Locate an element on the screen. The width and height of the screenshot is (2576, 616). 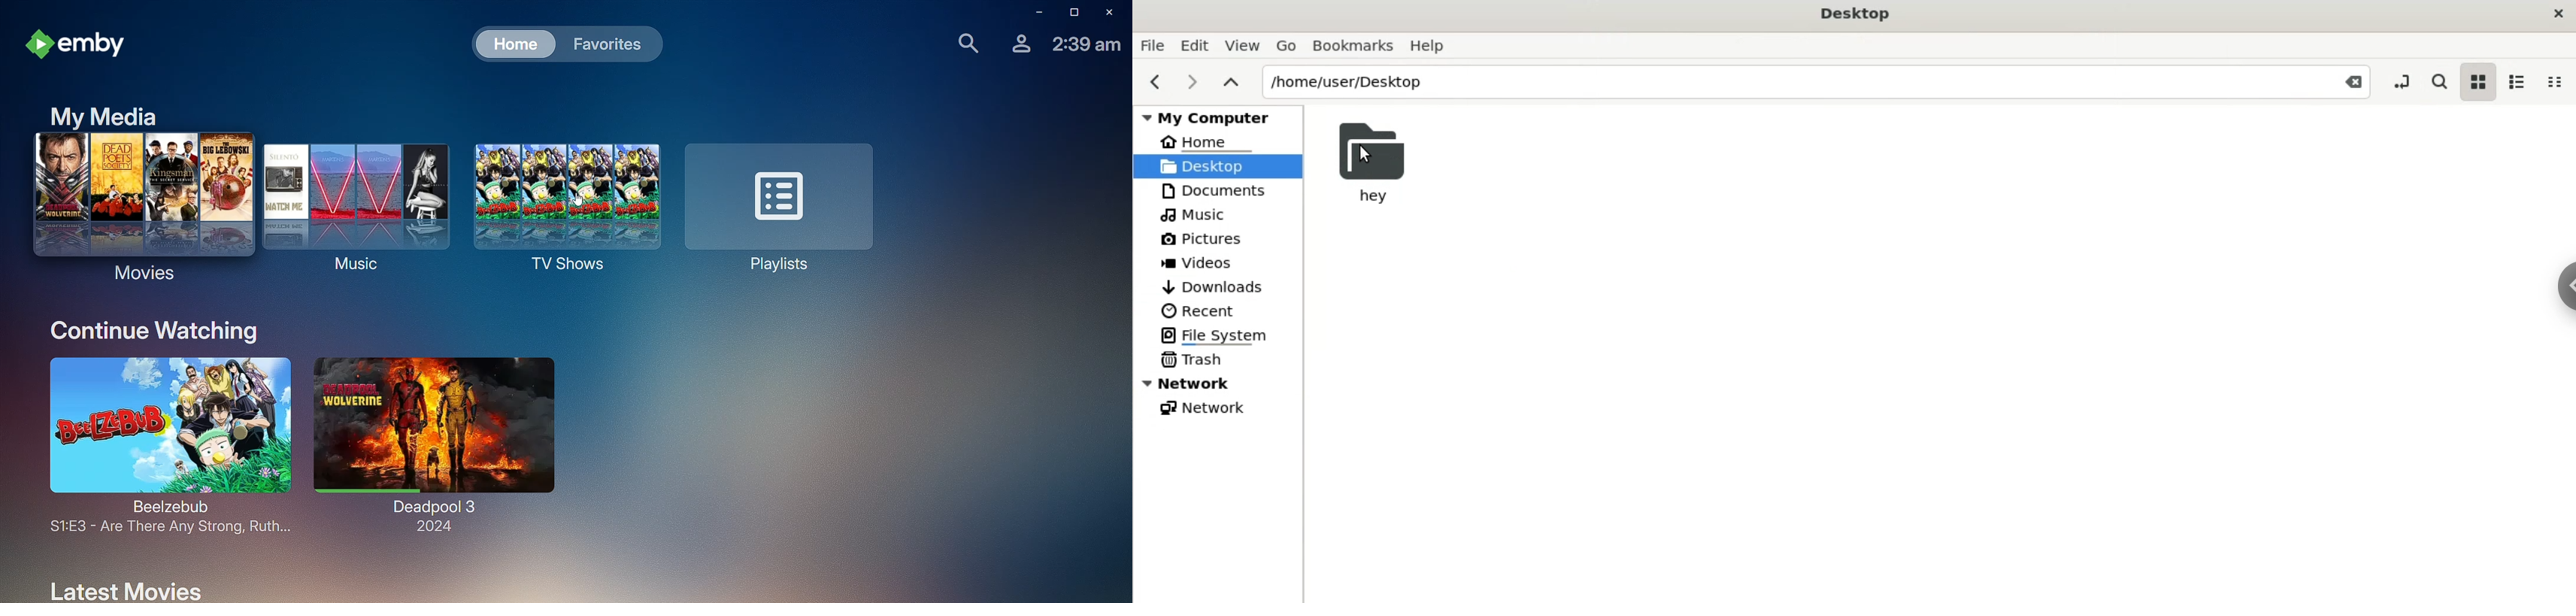
Playlists is located at coordinates (782, 207).